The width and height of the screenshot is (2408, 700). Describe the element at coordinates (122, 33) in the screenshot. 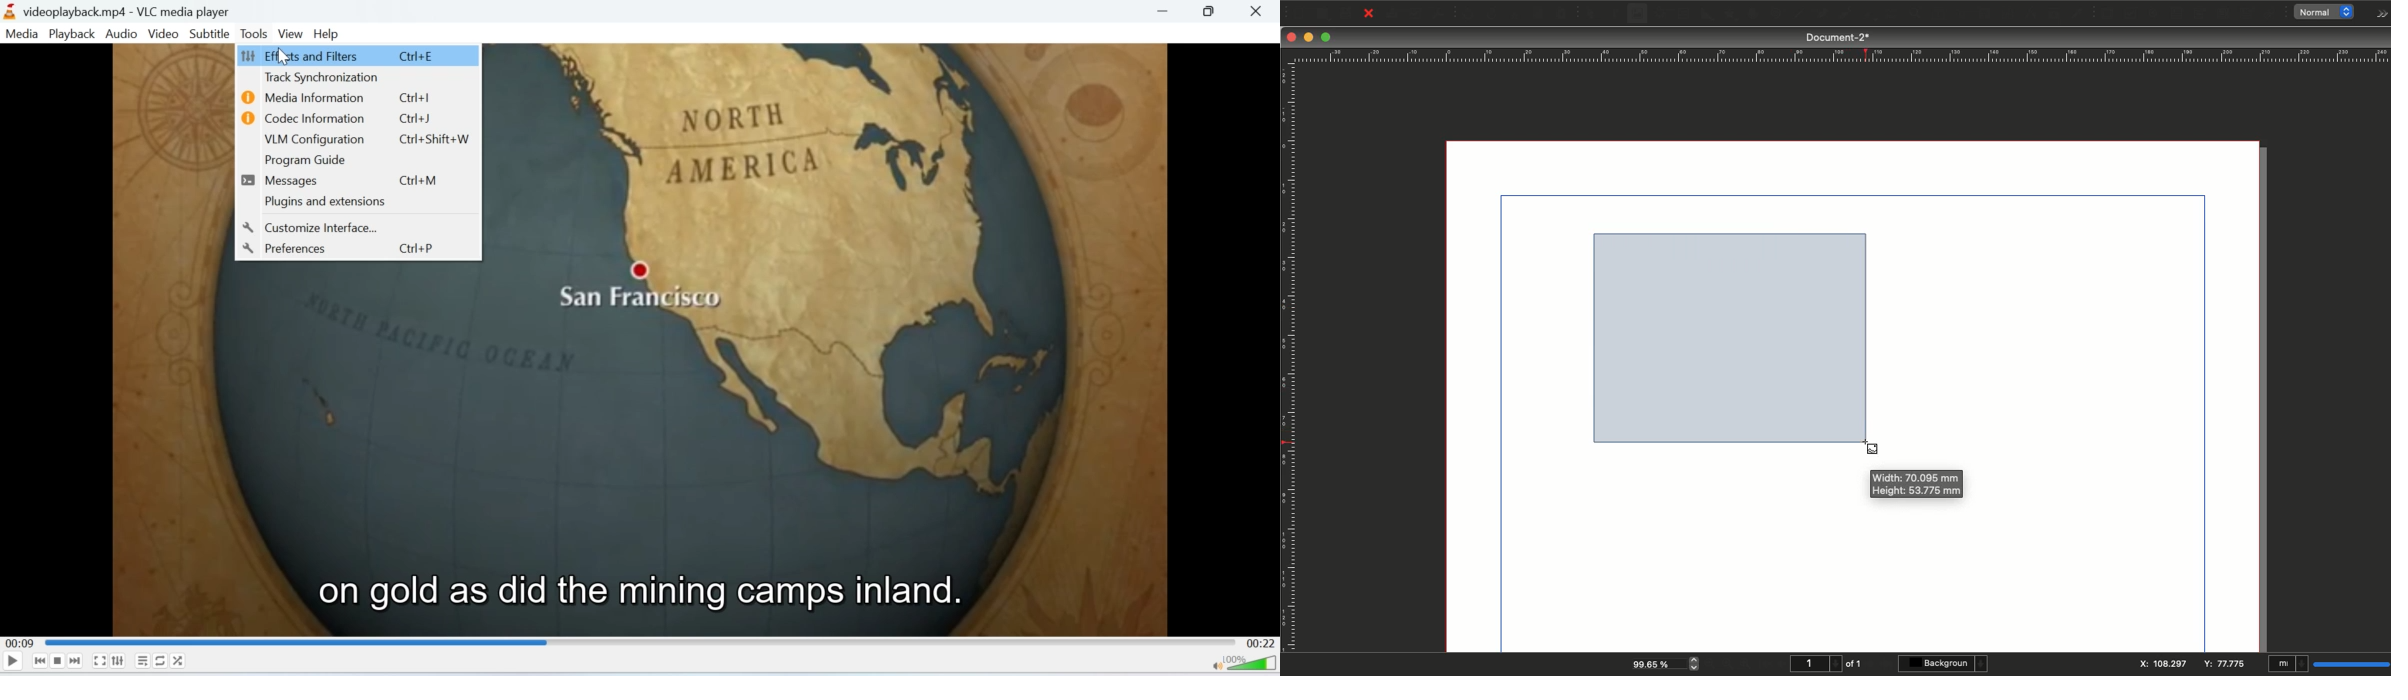

I see `Audio` at that location.